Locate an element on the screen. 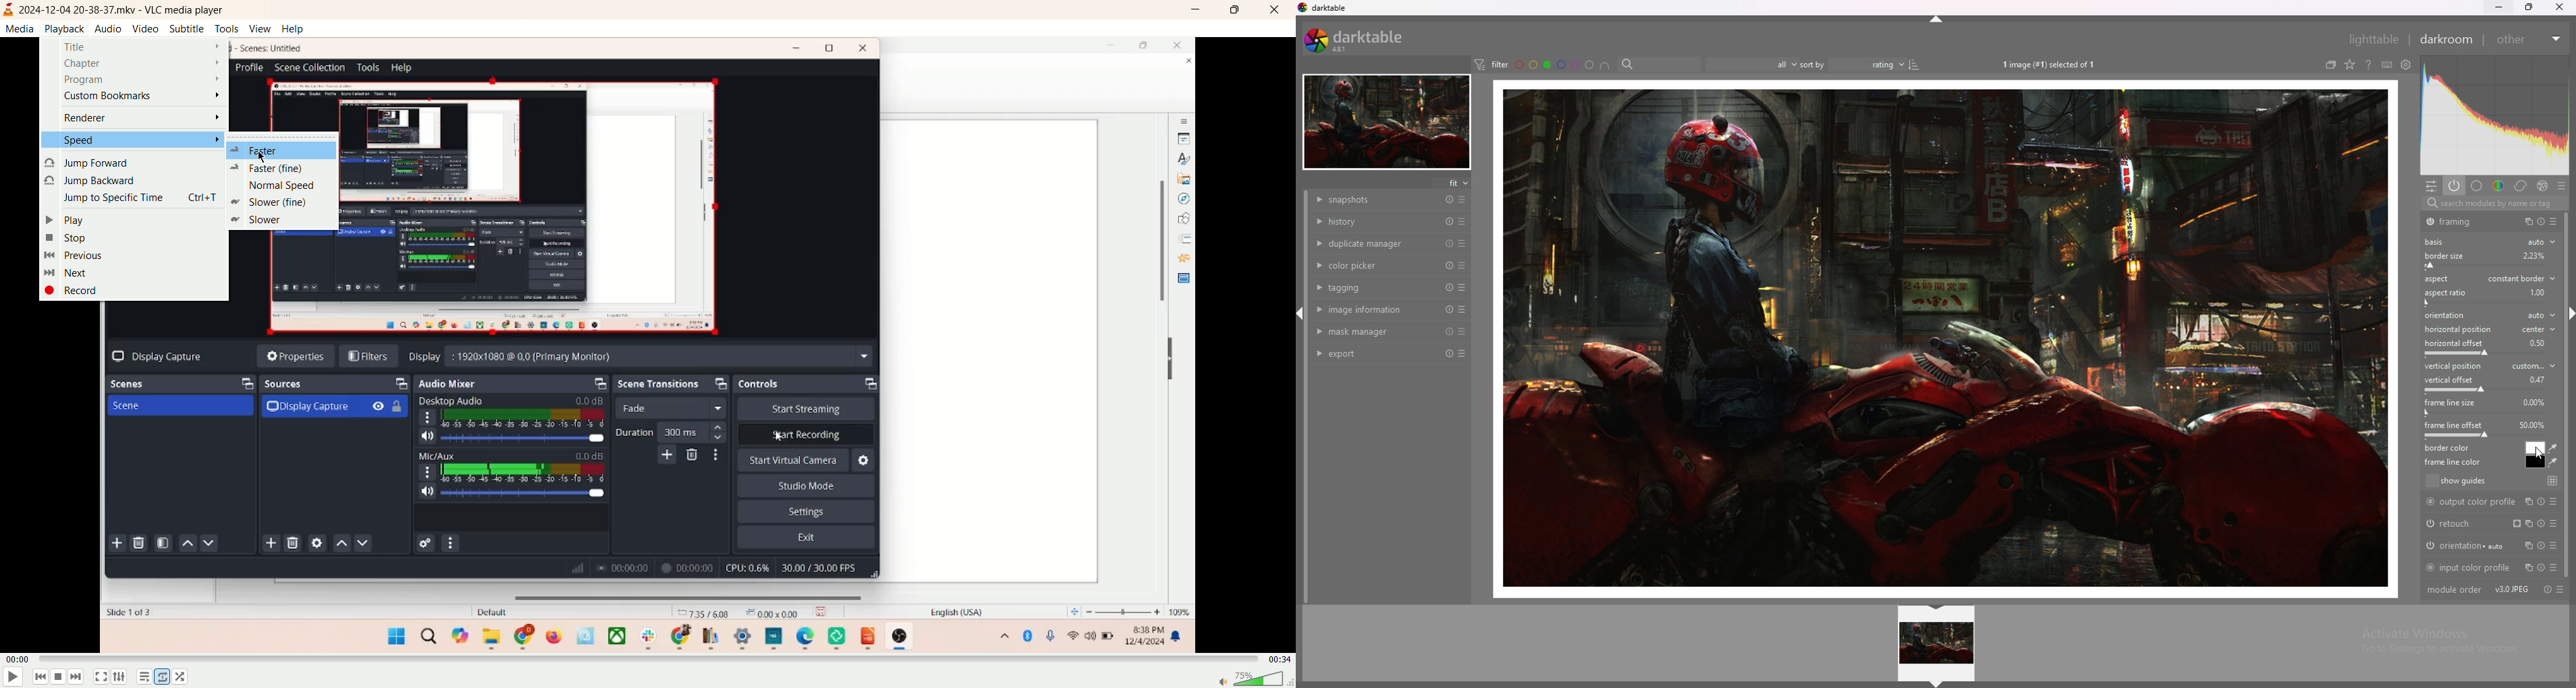 Image resolution: width=2576 pixels, height=700 pixels. vertical offset is located at coordinates (2452, 379).